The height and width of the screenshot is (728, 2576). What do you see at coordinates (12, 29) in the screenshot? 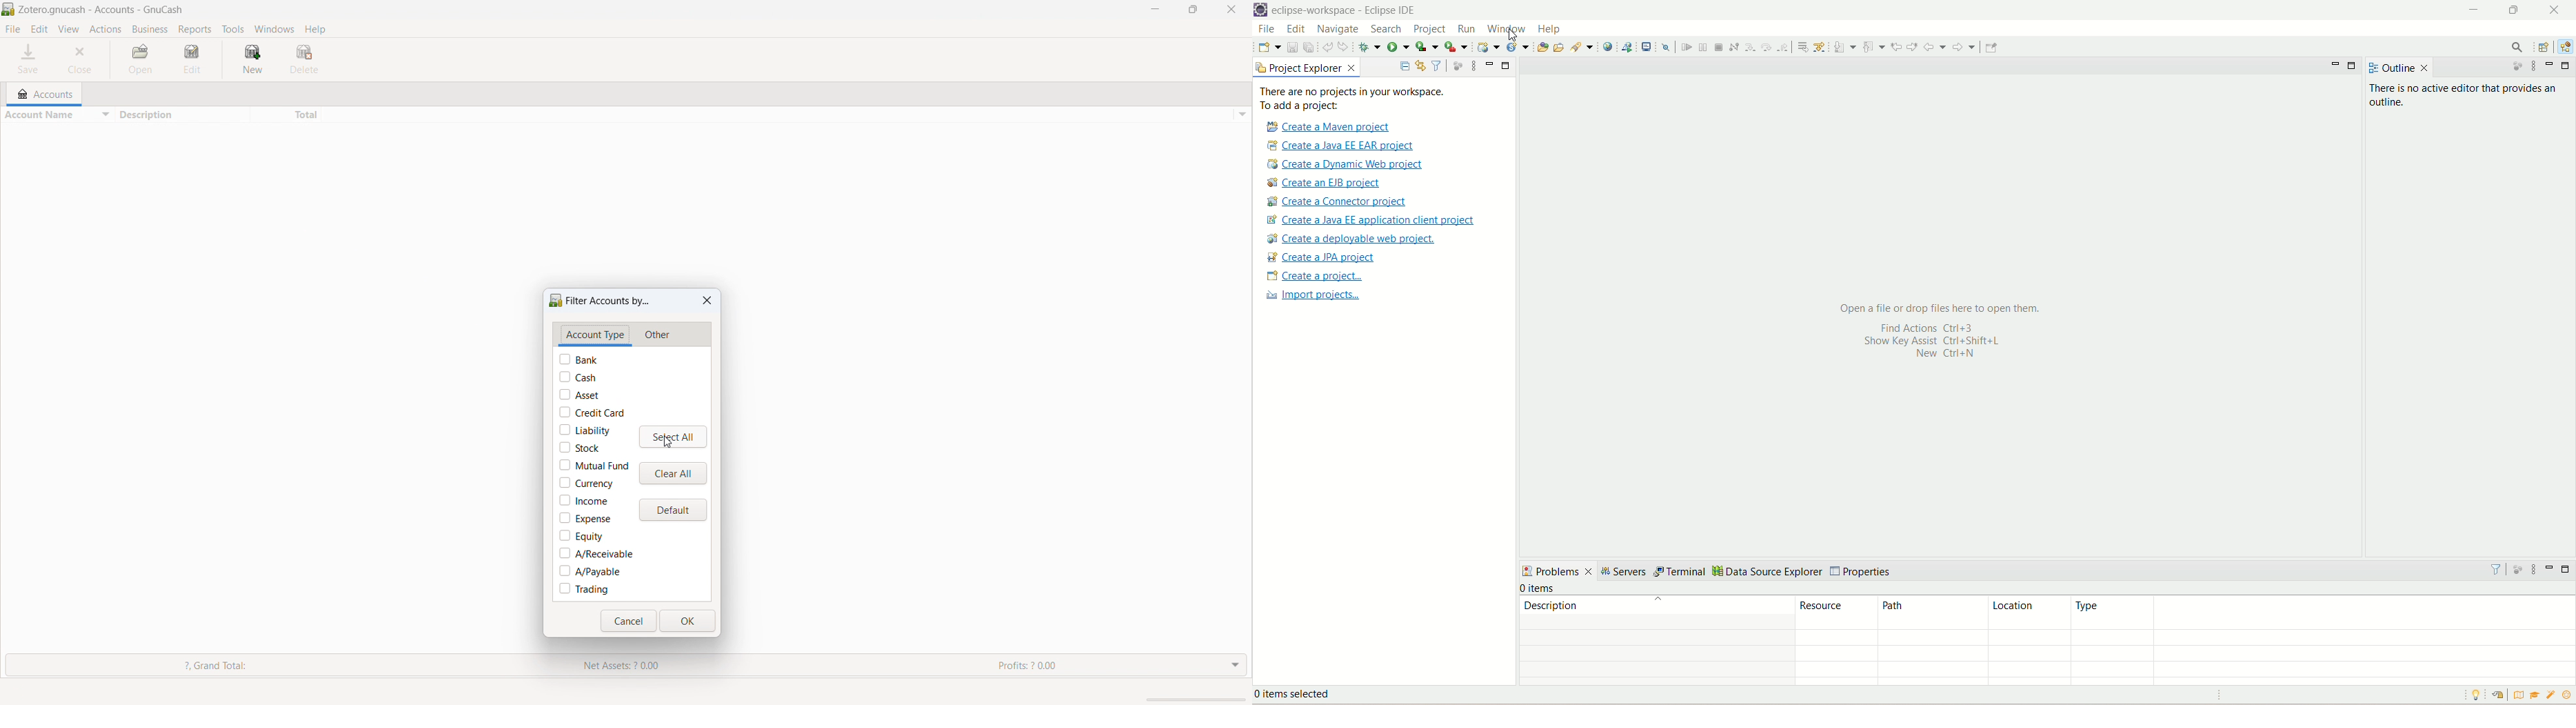
I see `file` at bounding box center [12, 29].